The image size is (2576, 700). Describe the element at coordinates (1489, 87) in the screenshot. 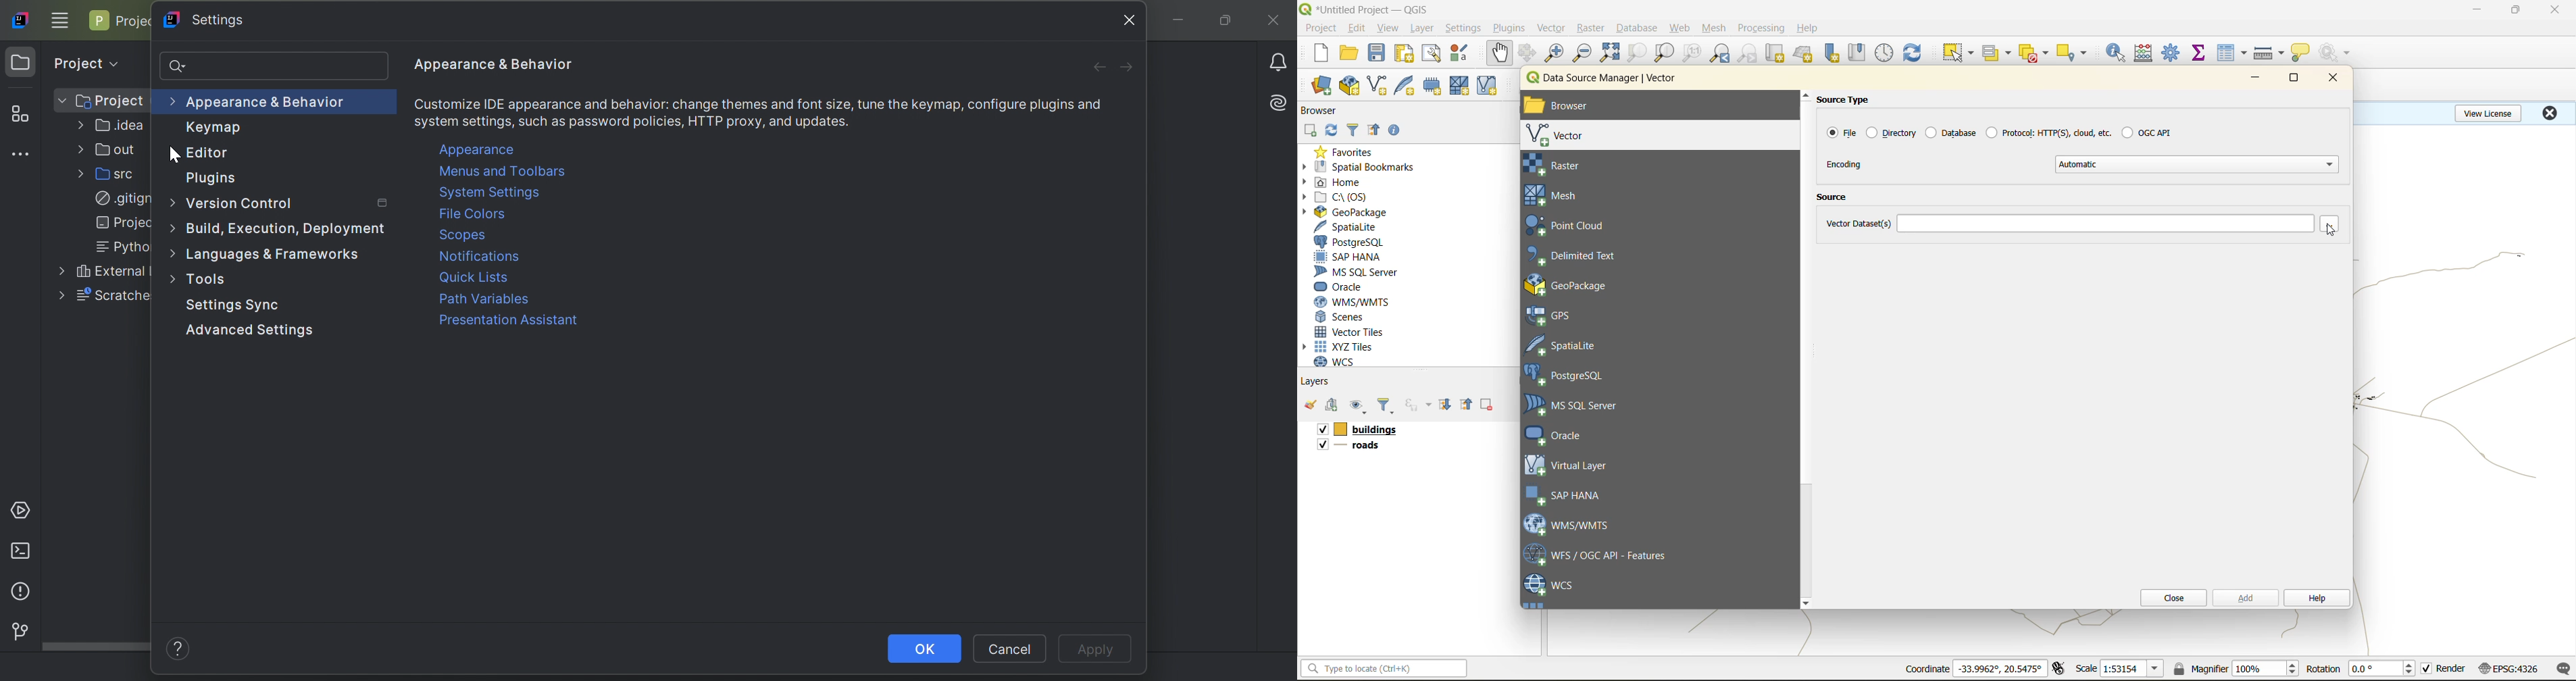

I see `new virtual layer` at that location.